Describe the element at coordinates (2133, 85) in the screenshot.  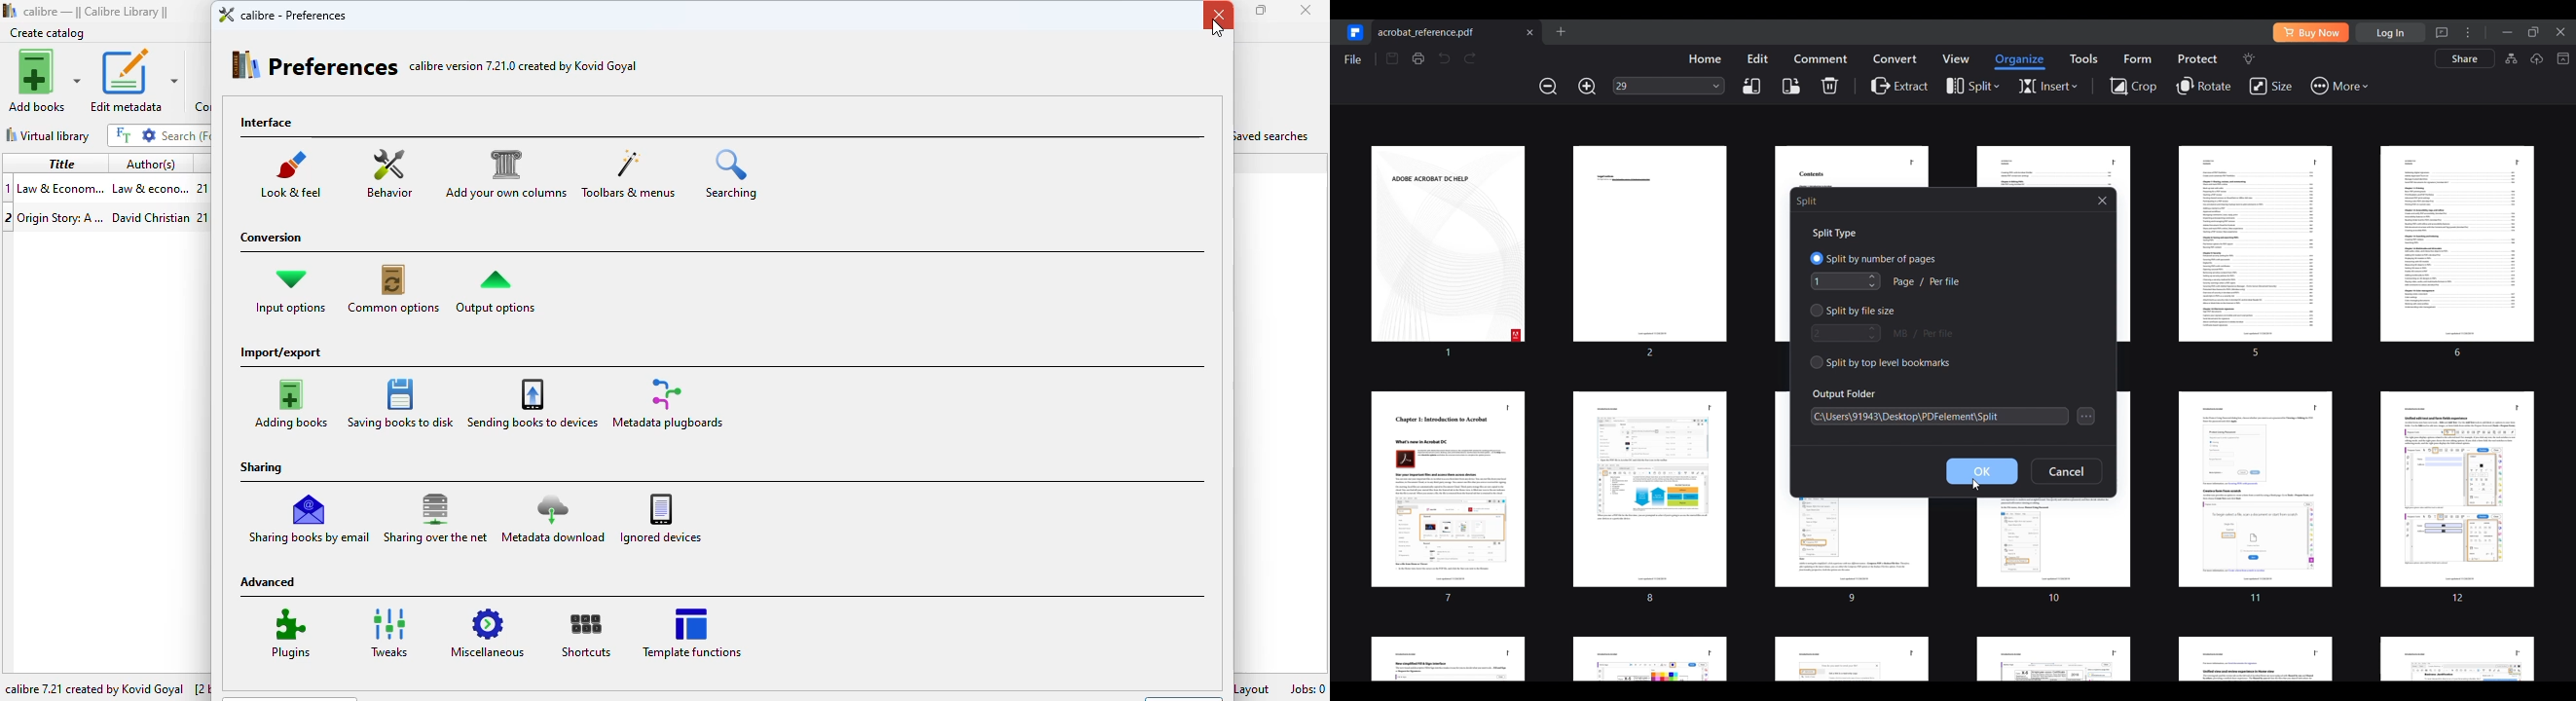
I see `Crop page` at that location.